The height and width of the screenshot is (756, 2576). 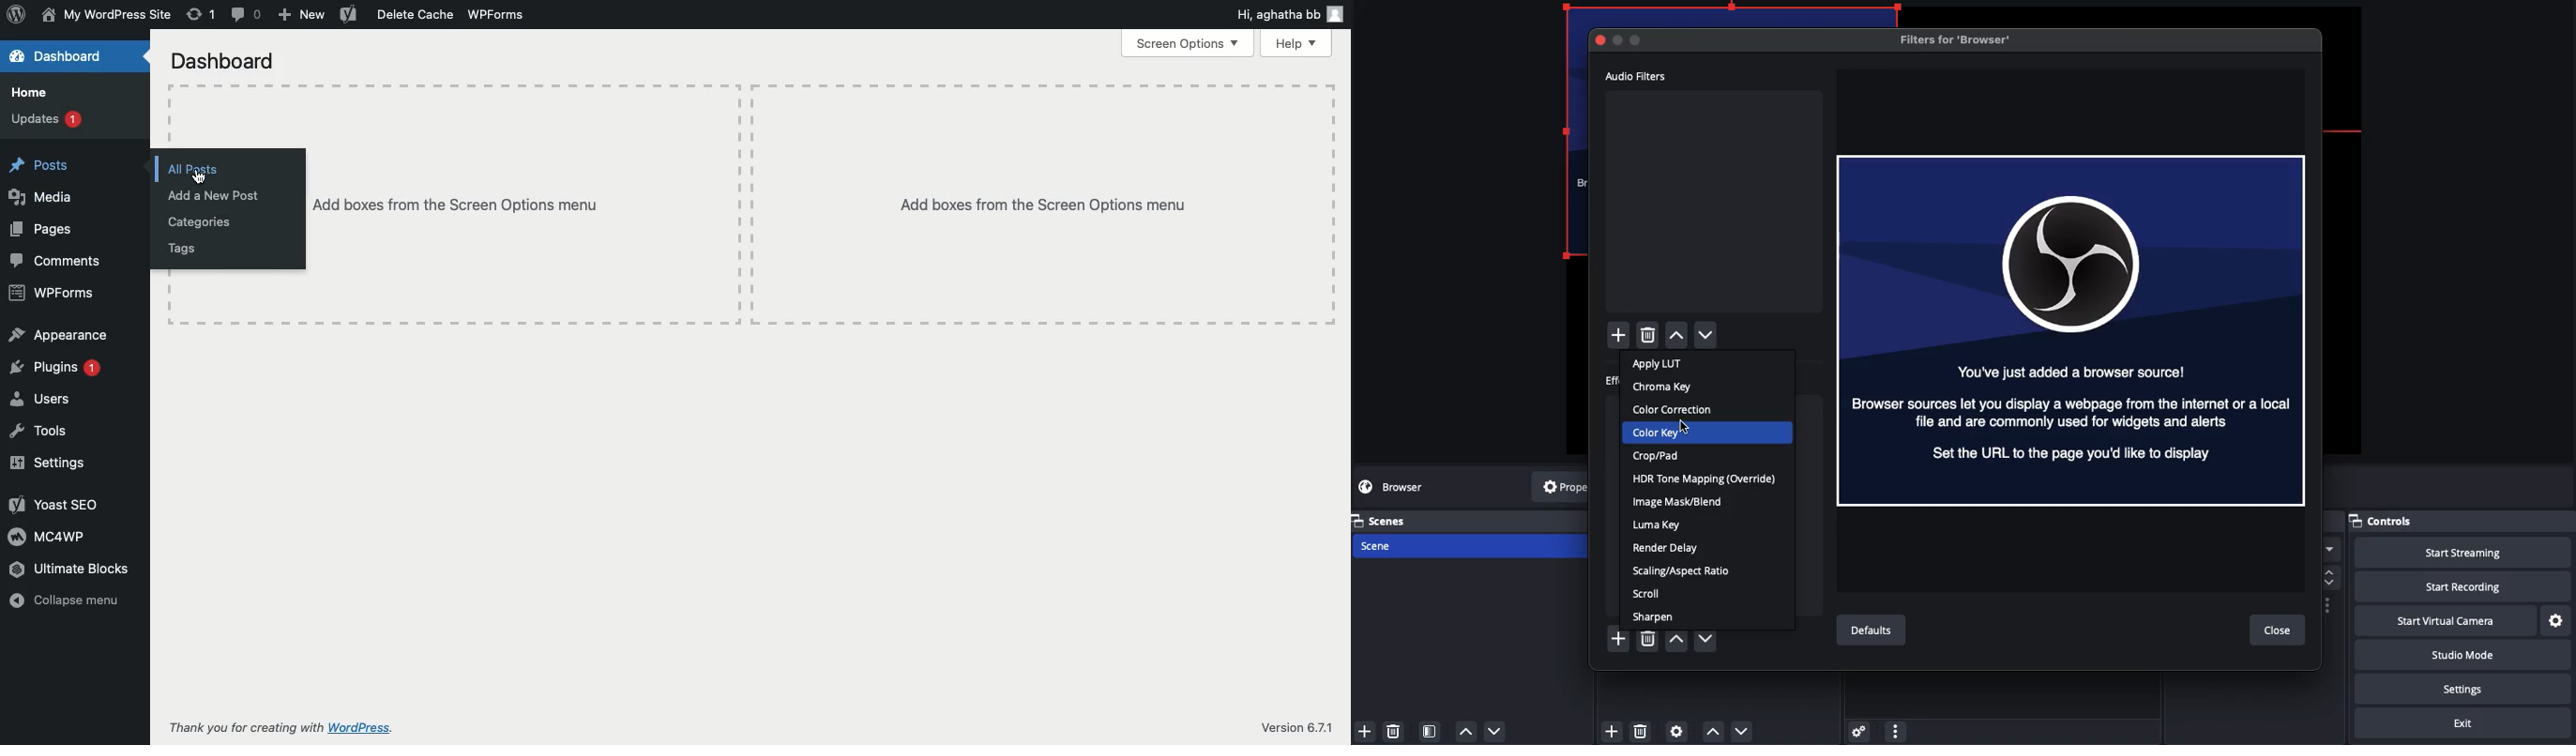 What do you see at coordinates (2457, 586) in the screenshot?
I see `Start recording` at bounding box center [2457, 586].